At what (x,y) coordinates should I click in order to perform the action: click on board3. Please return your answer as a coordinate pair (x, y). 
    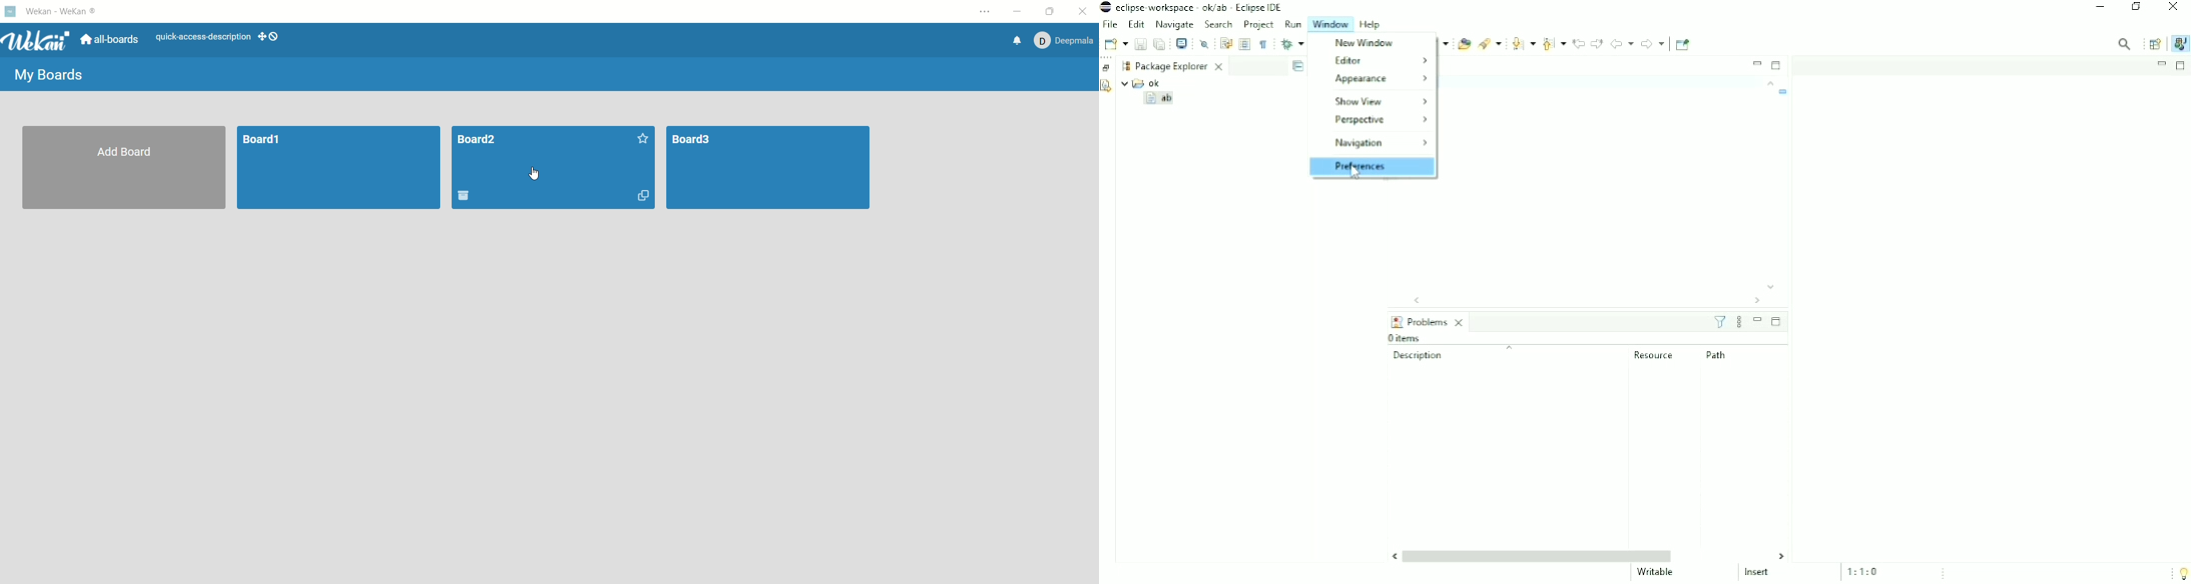
    Looking at the image, I should click on (771, 169).